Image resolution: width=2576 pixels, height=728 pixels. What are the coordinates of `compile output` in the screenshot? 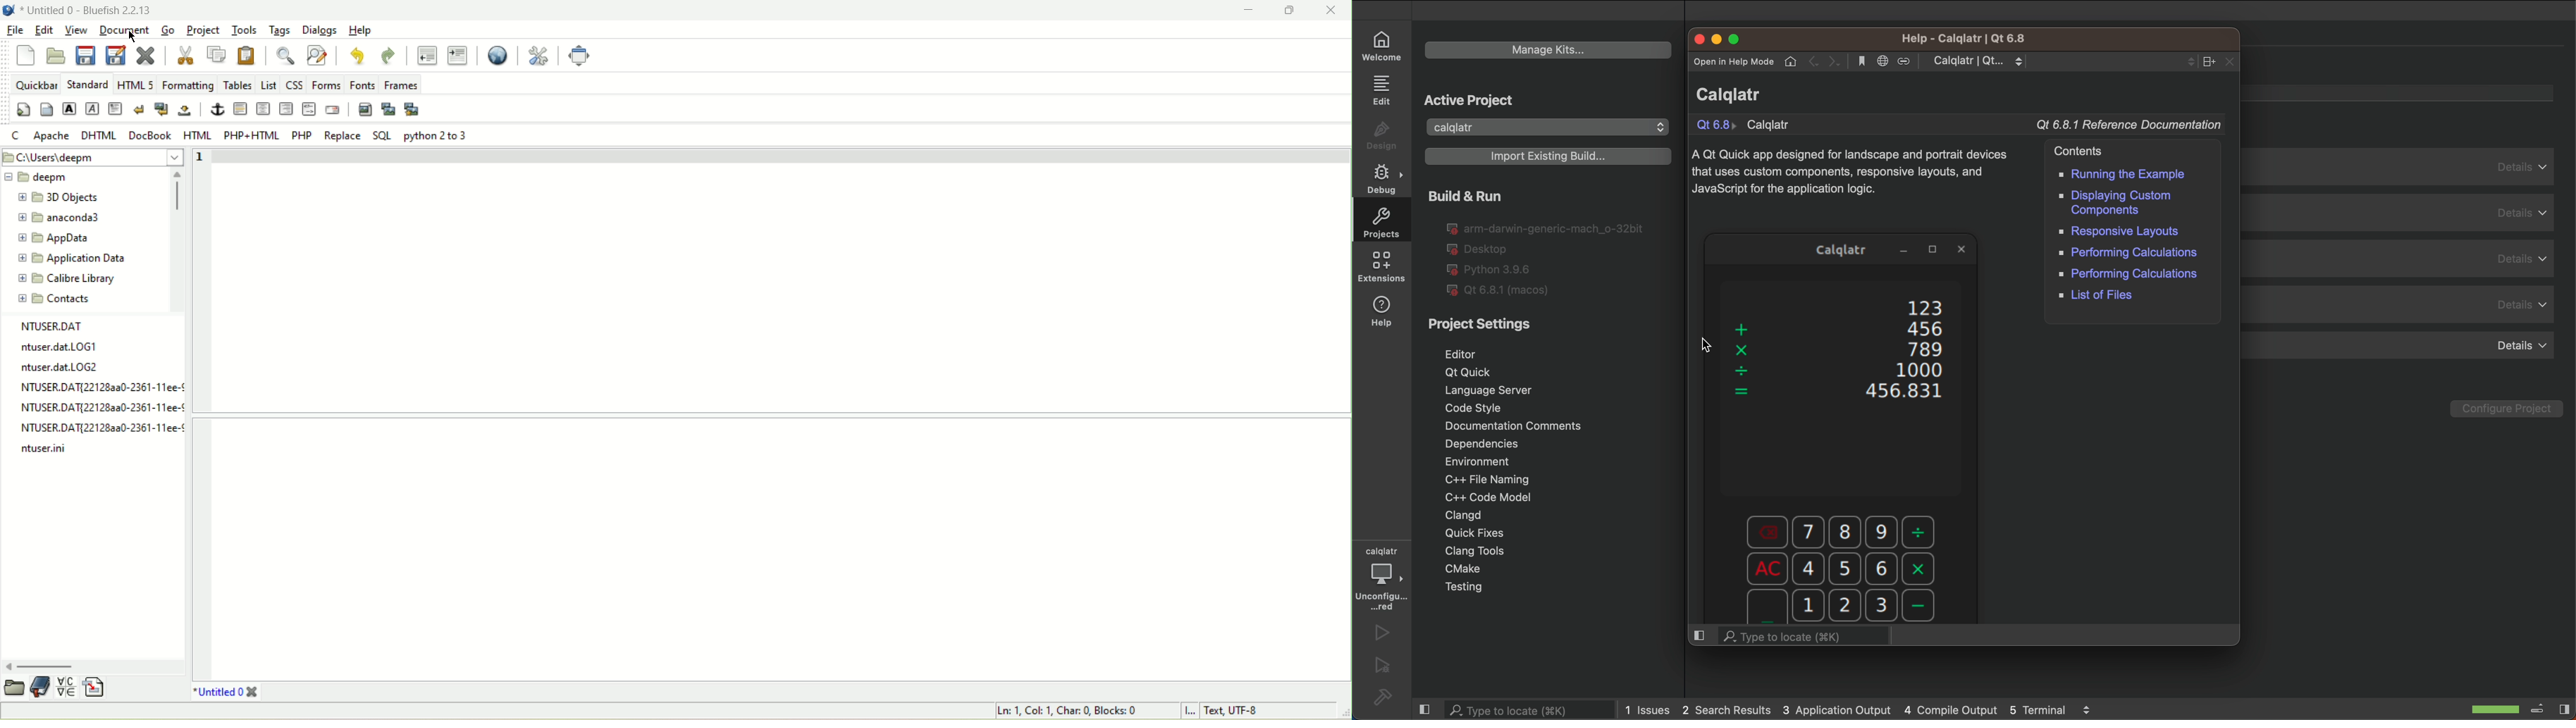 It's located at (1955, 711).